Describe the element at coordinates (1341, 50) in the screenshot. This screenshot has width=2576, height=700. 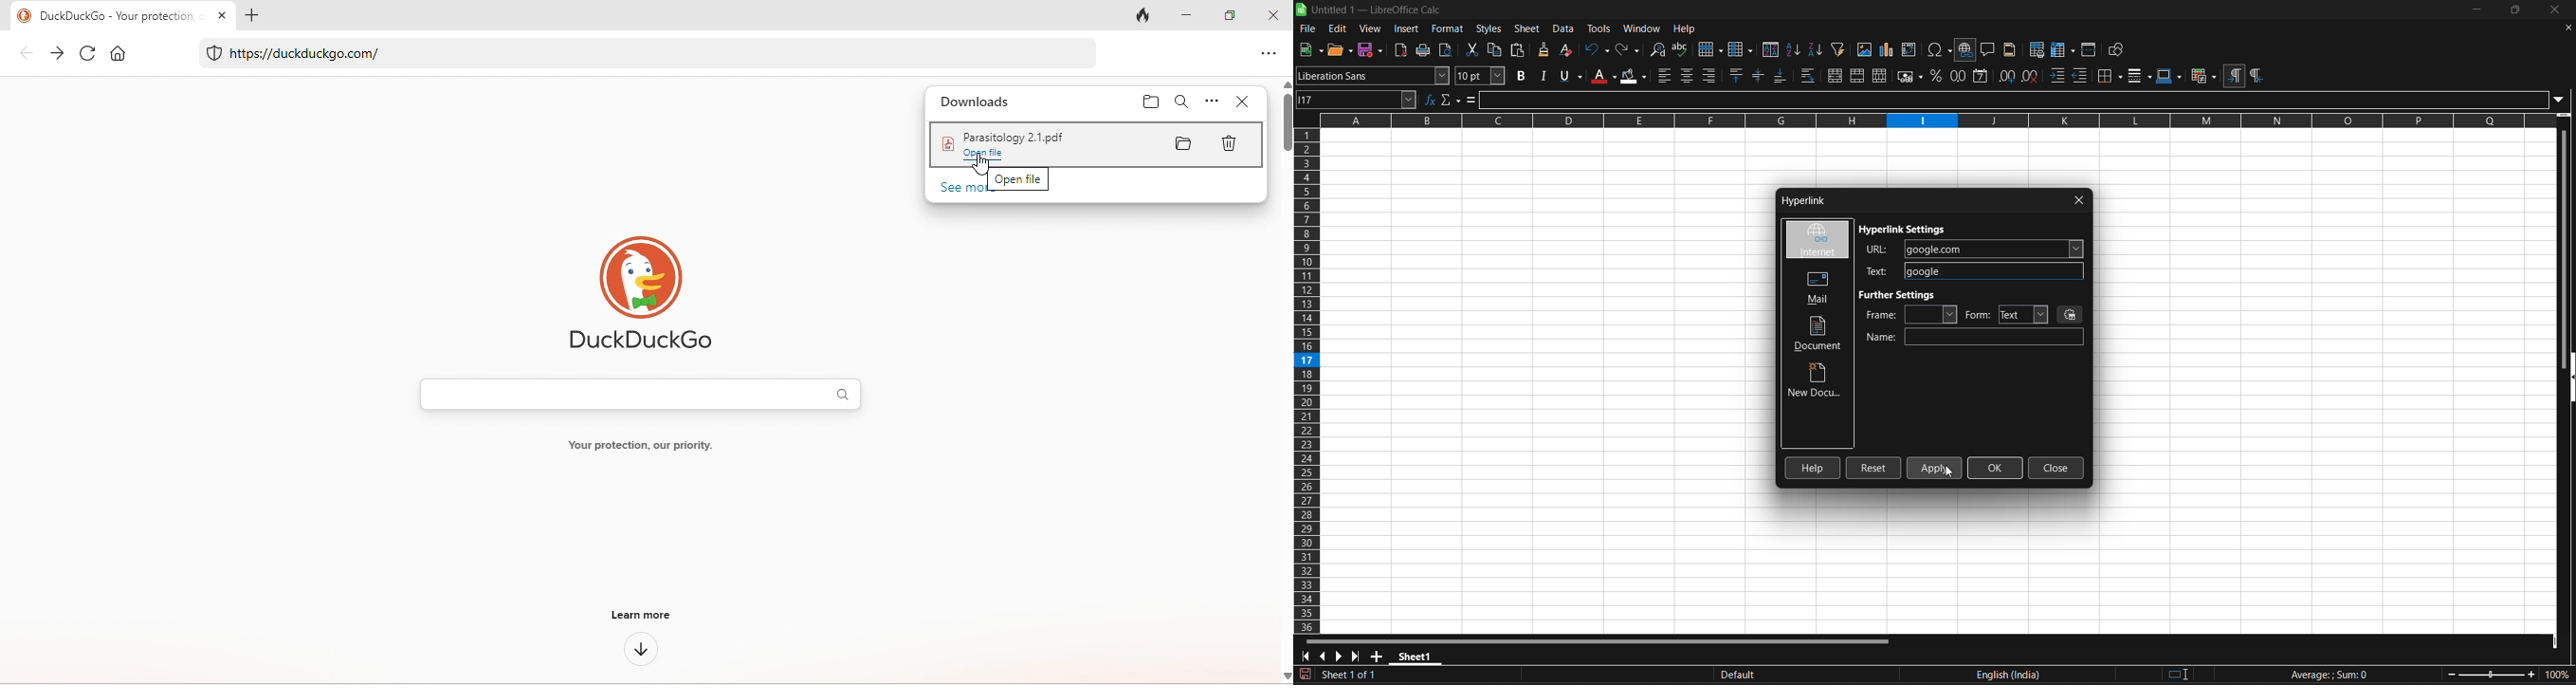
I see `new` at that location.